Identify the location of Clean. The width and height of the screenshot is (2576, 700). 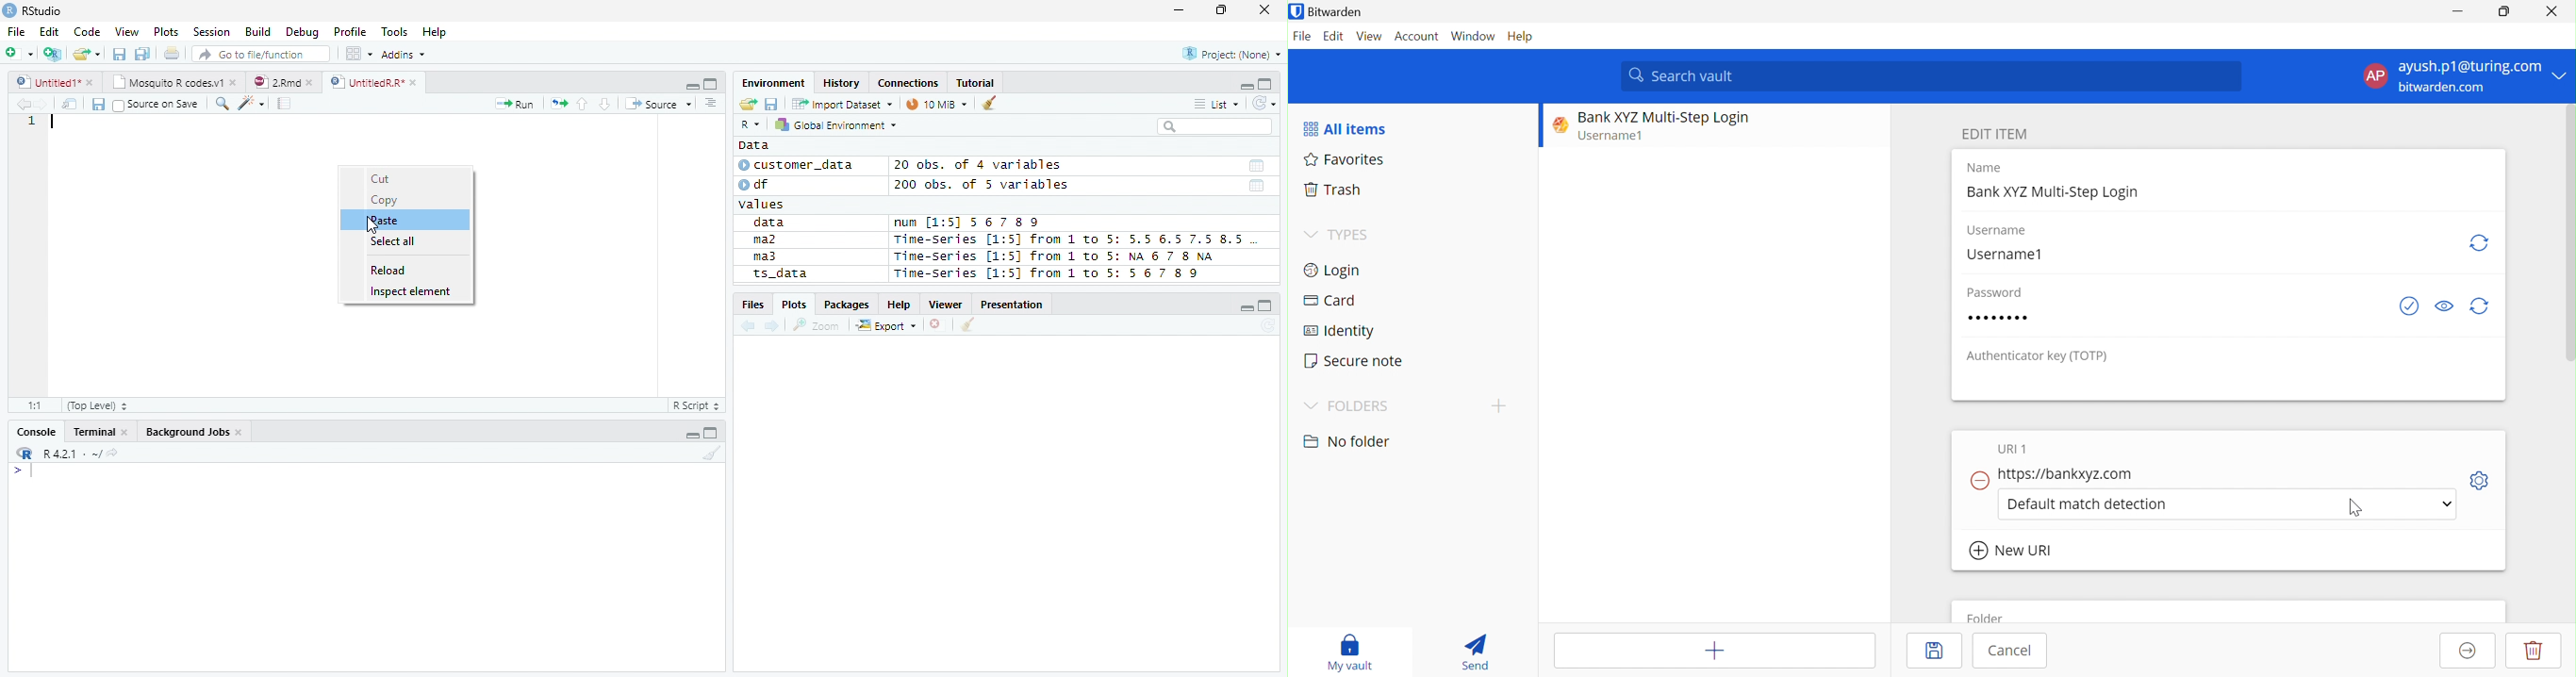
(712, 454).